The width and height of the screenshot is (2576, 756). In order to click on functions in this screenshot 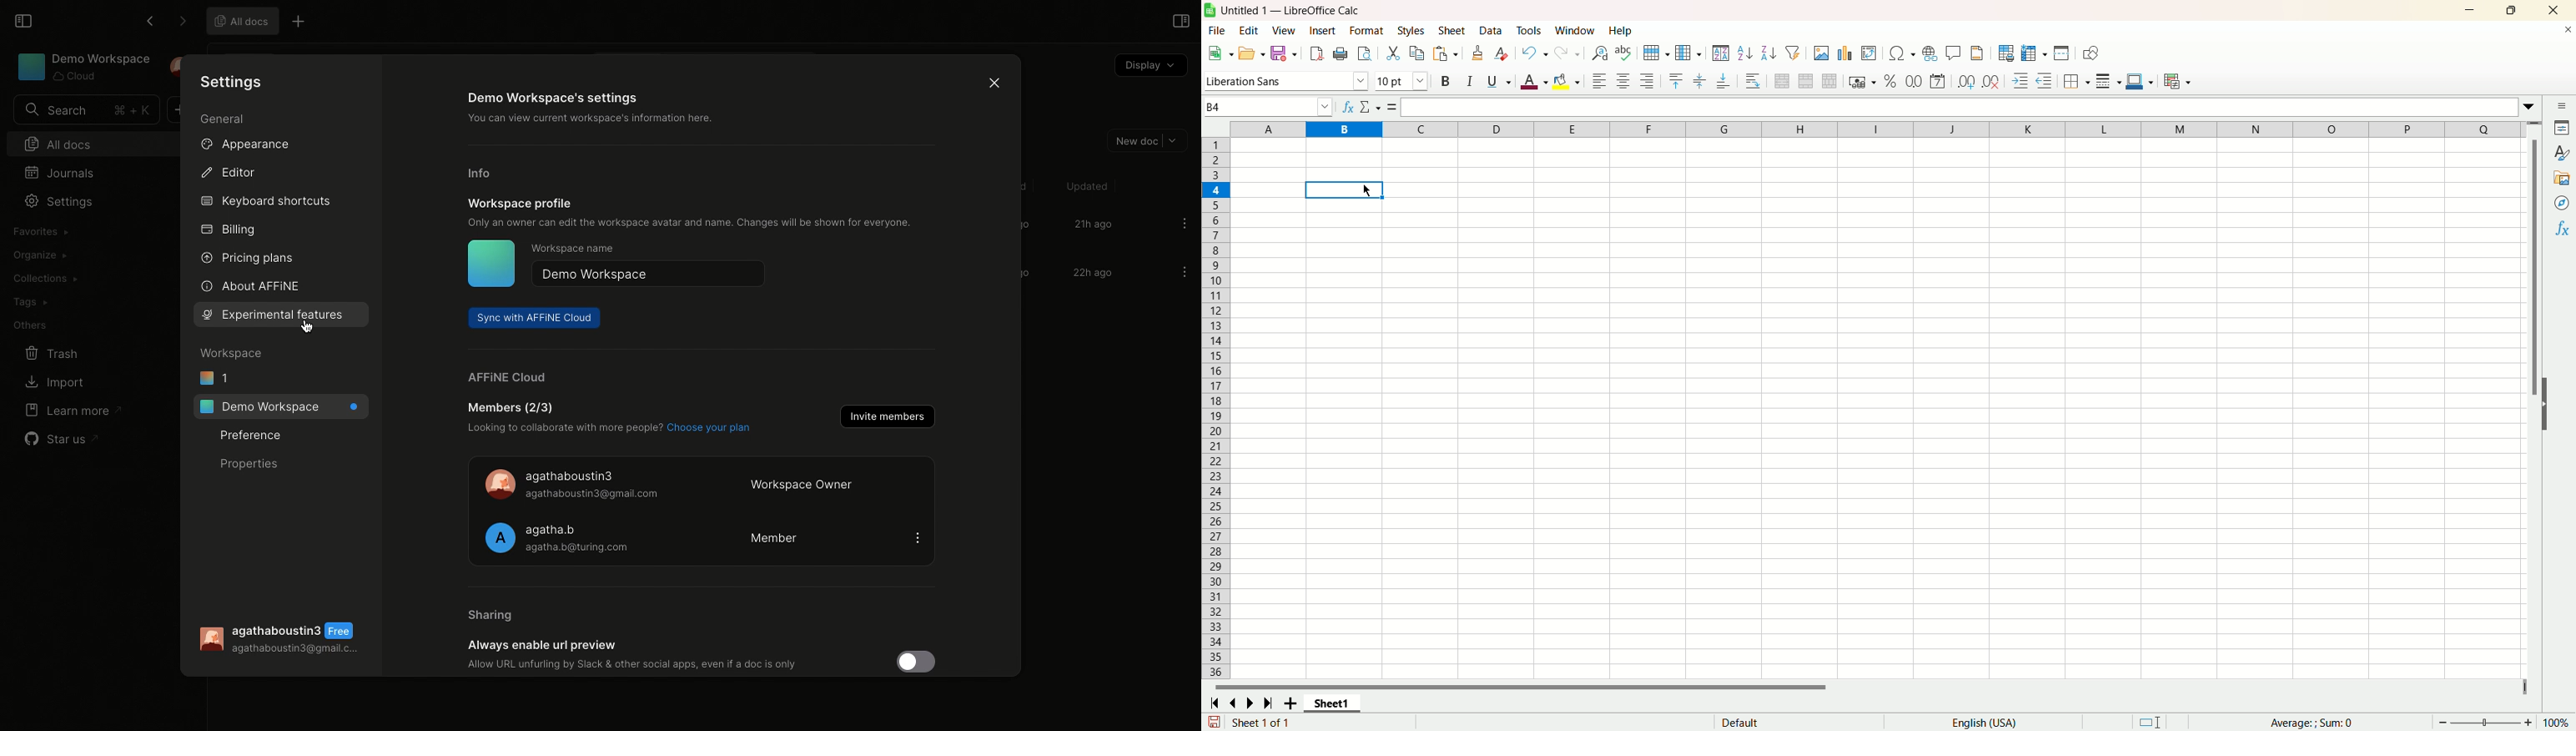, I will do `click(2565, 228)`.